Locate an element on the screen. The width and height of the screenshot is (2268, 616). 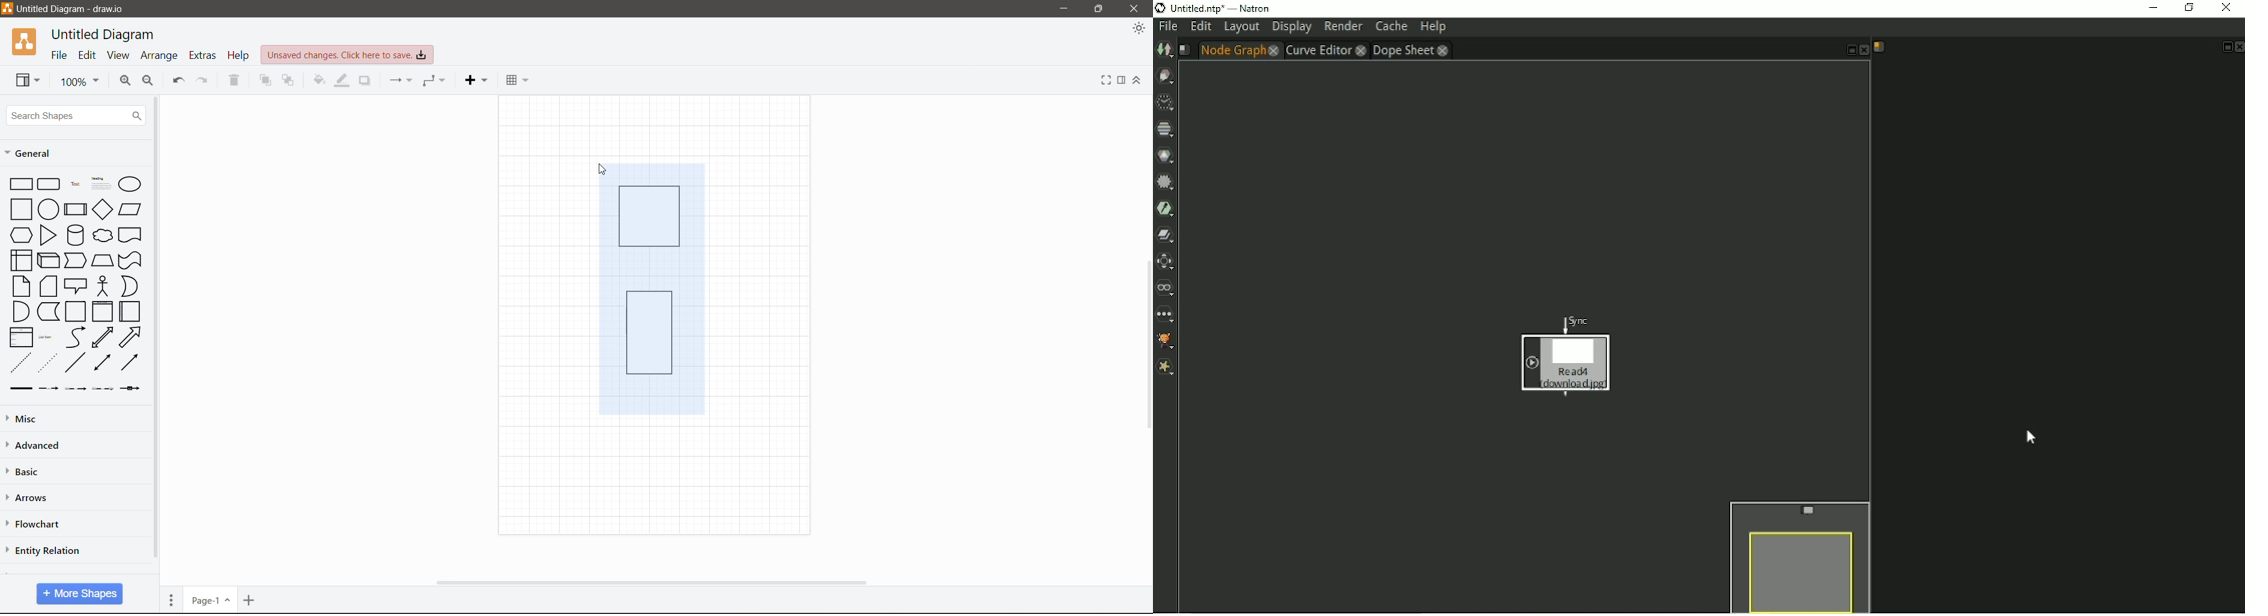
Table is located at coordinates (517, 79).